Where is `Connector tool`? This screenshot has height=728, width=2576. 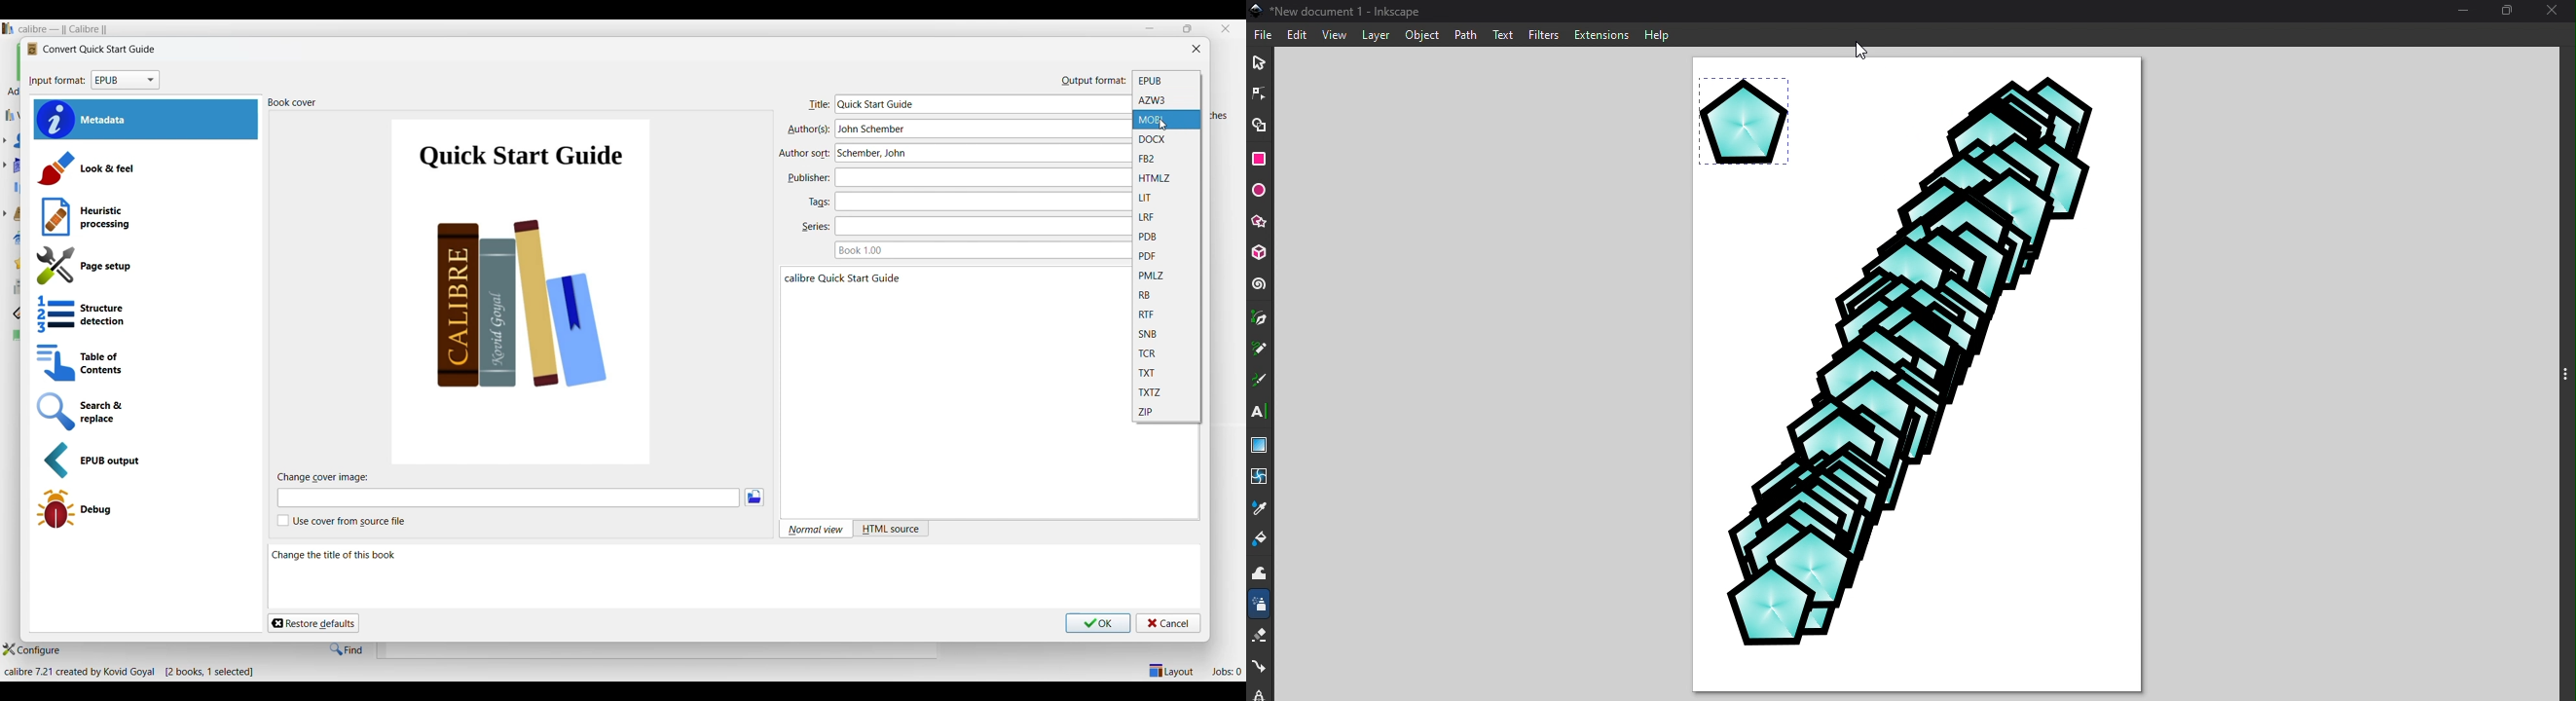
Connector tool is located at coordinates (1262, 664).